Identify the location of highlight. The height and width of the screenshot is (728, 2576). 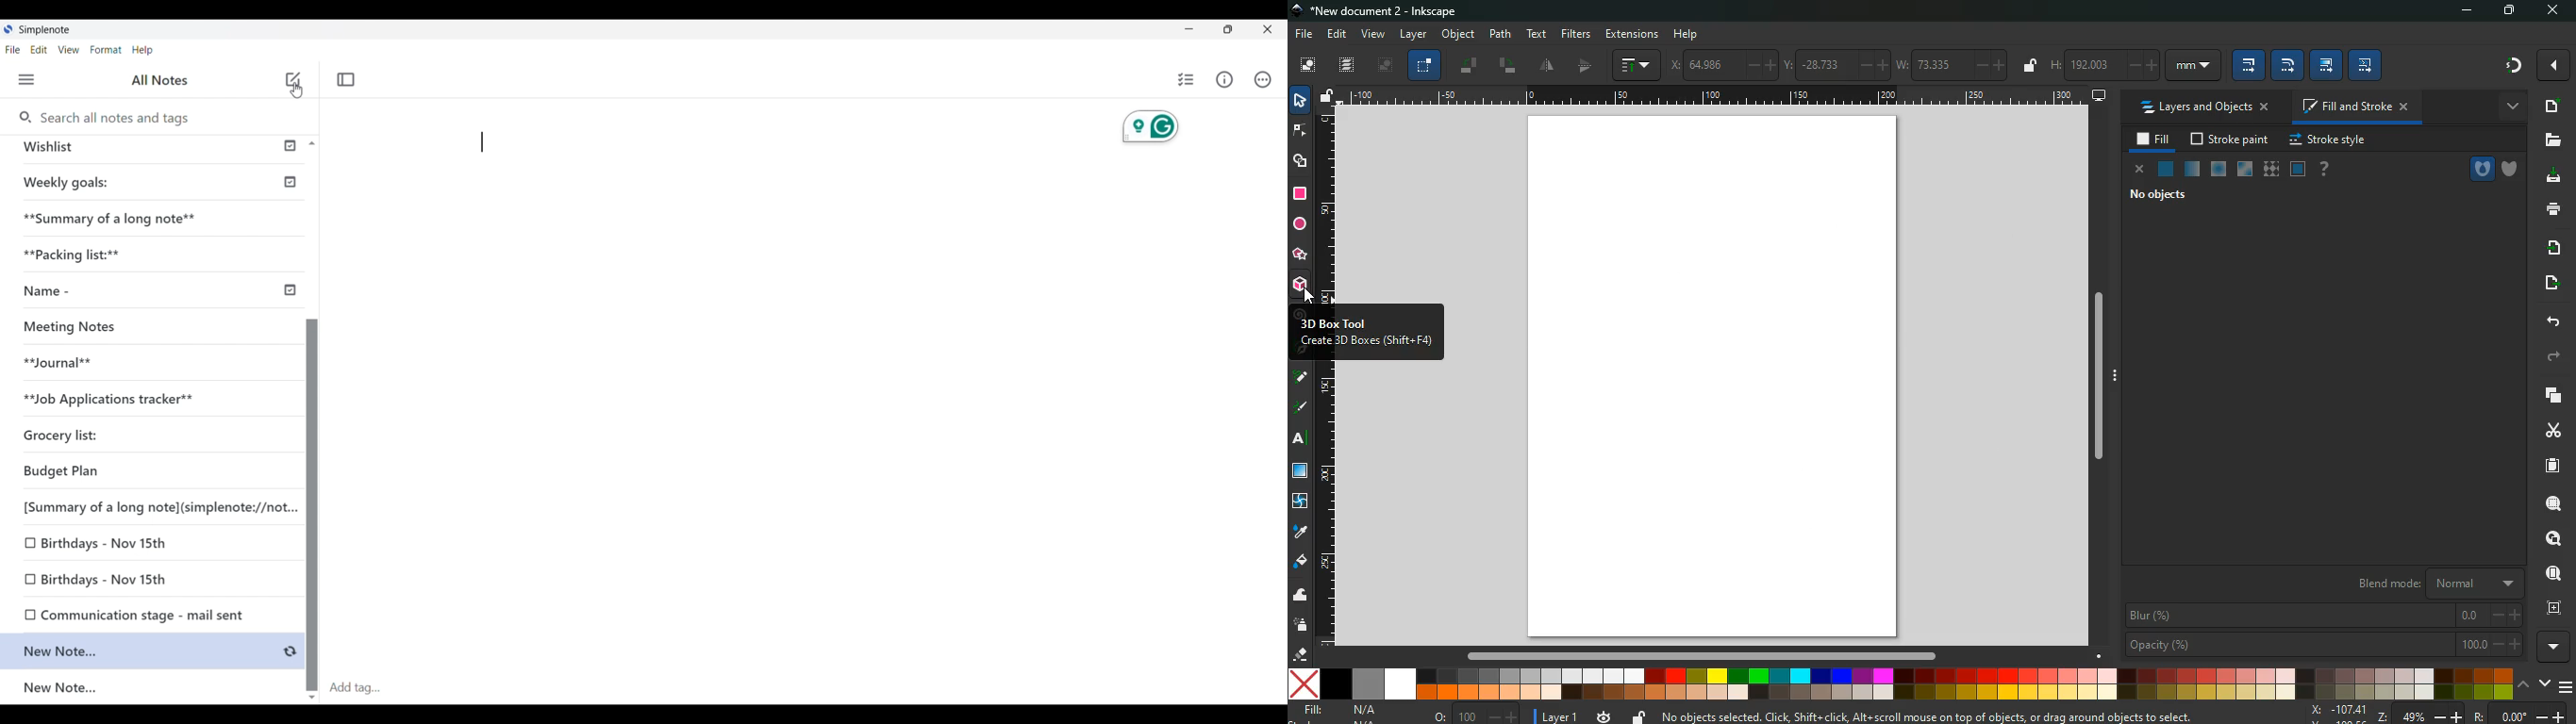
(1301, 409).